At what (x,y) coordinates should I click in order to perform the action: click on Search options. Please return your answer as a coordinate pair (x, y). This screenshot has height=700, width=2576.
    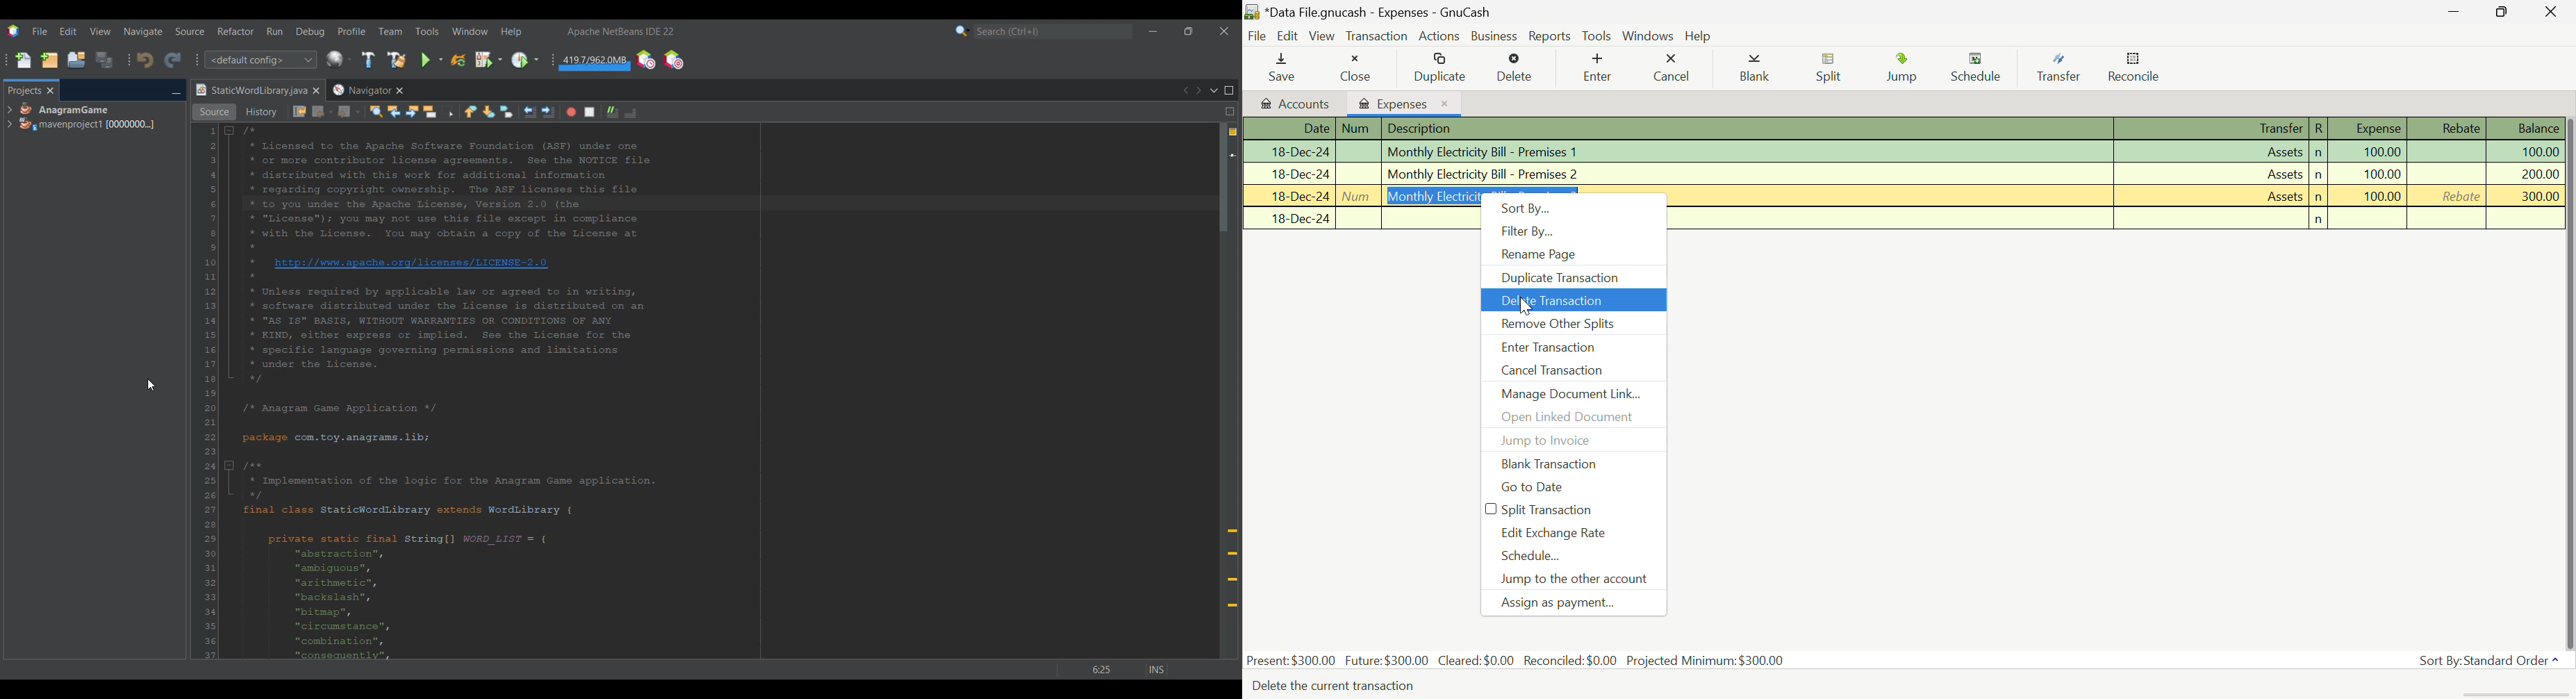
    Looking at the image, I should click on (963, 30).